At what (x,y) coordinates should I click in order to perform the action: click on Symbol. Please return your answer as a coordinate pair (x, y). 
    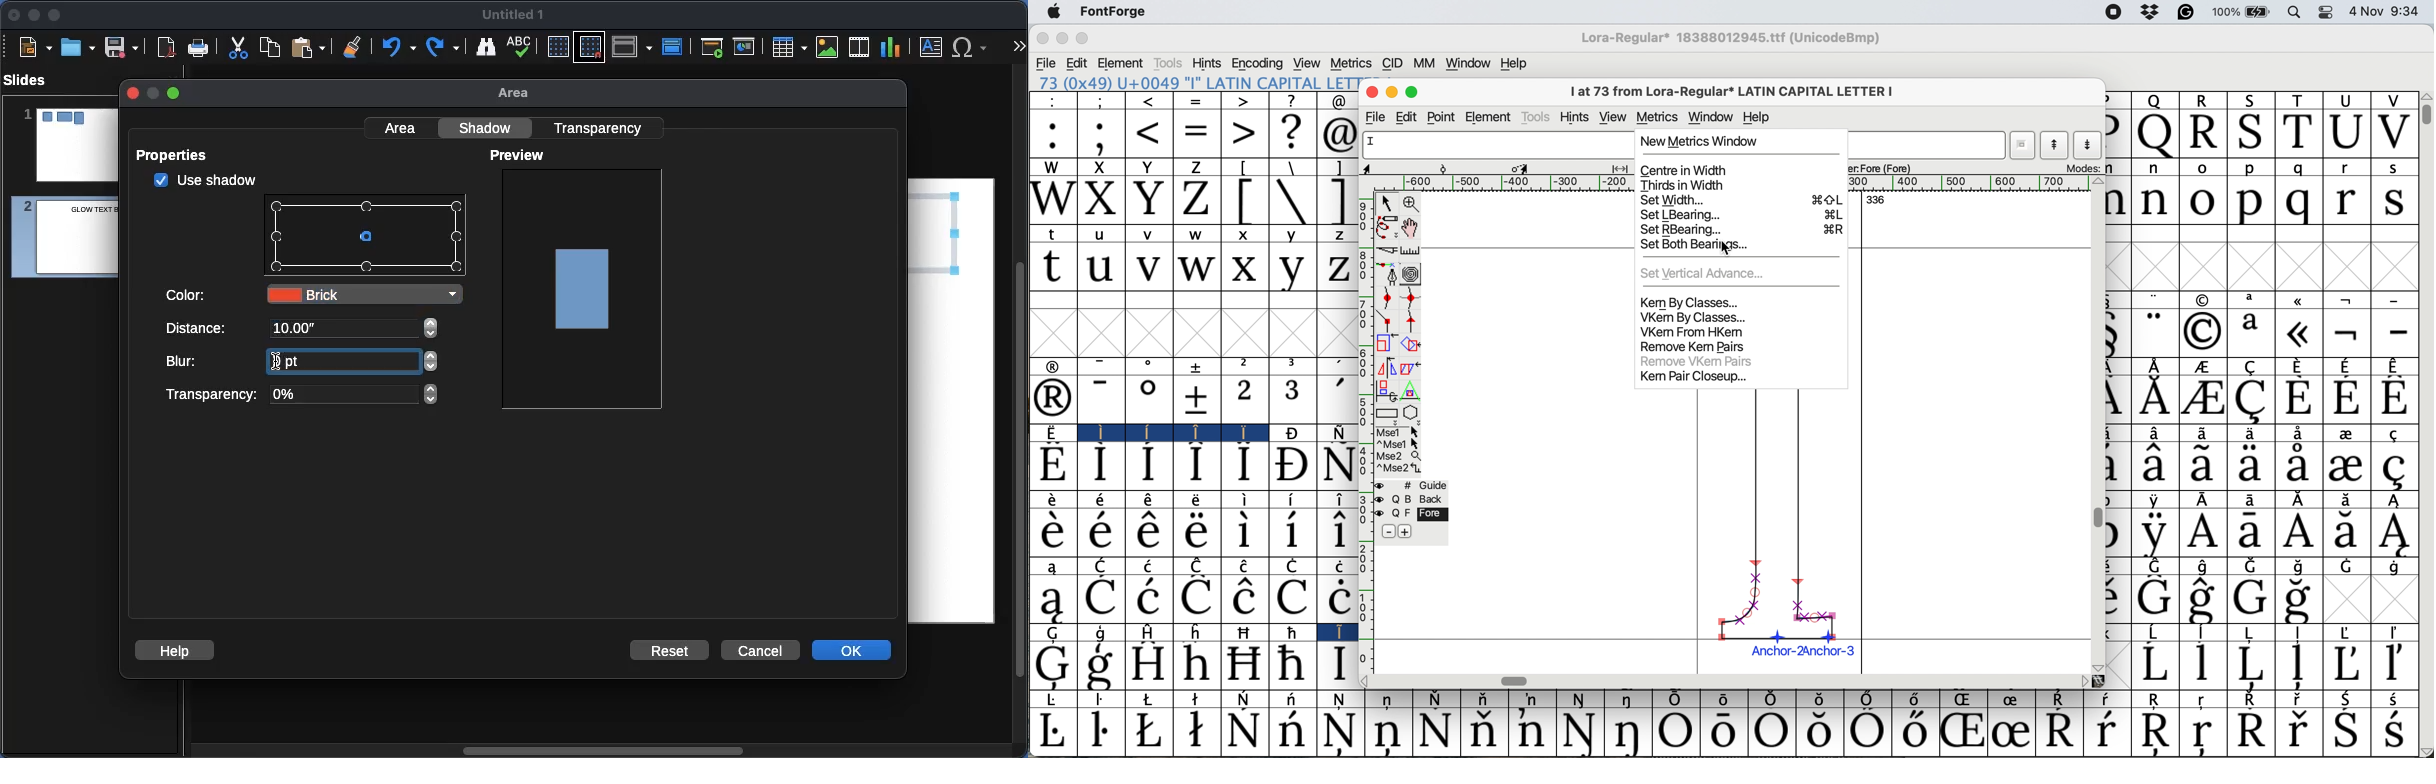
    Looking at the image, I should click on (2153, 533).